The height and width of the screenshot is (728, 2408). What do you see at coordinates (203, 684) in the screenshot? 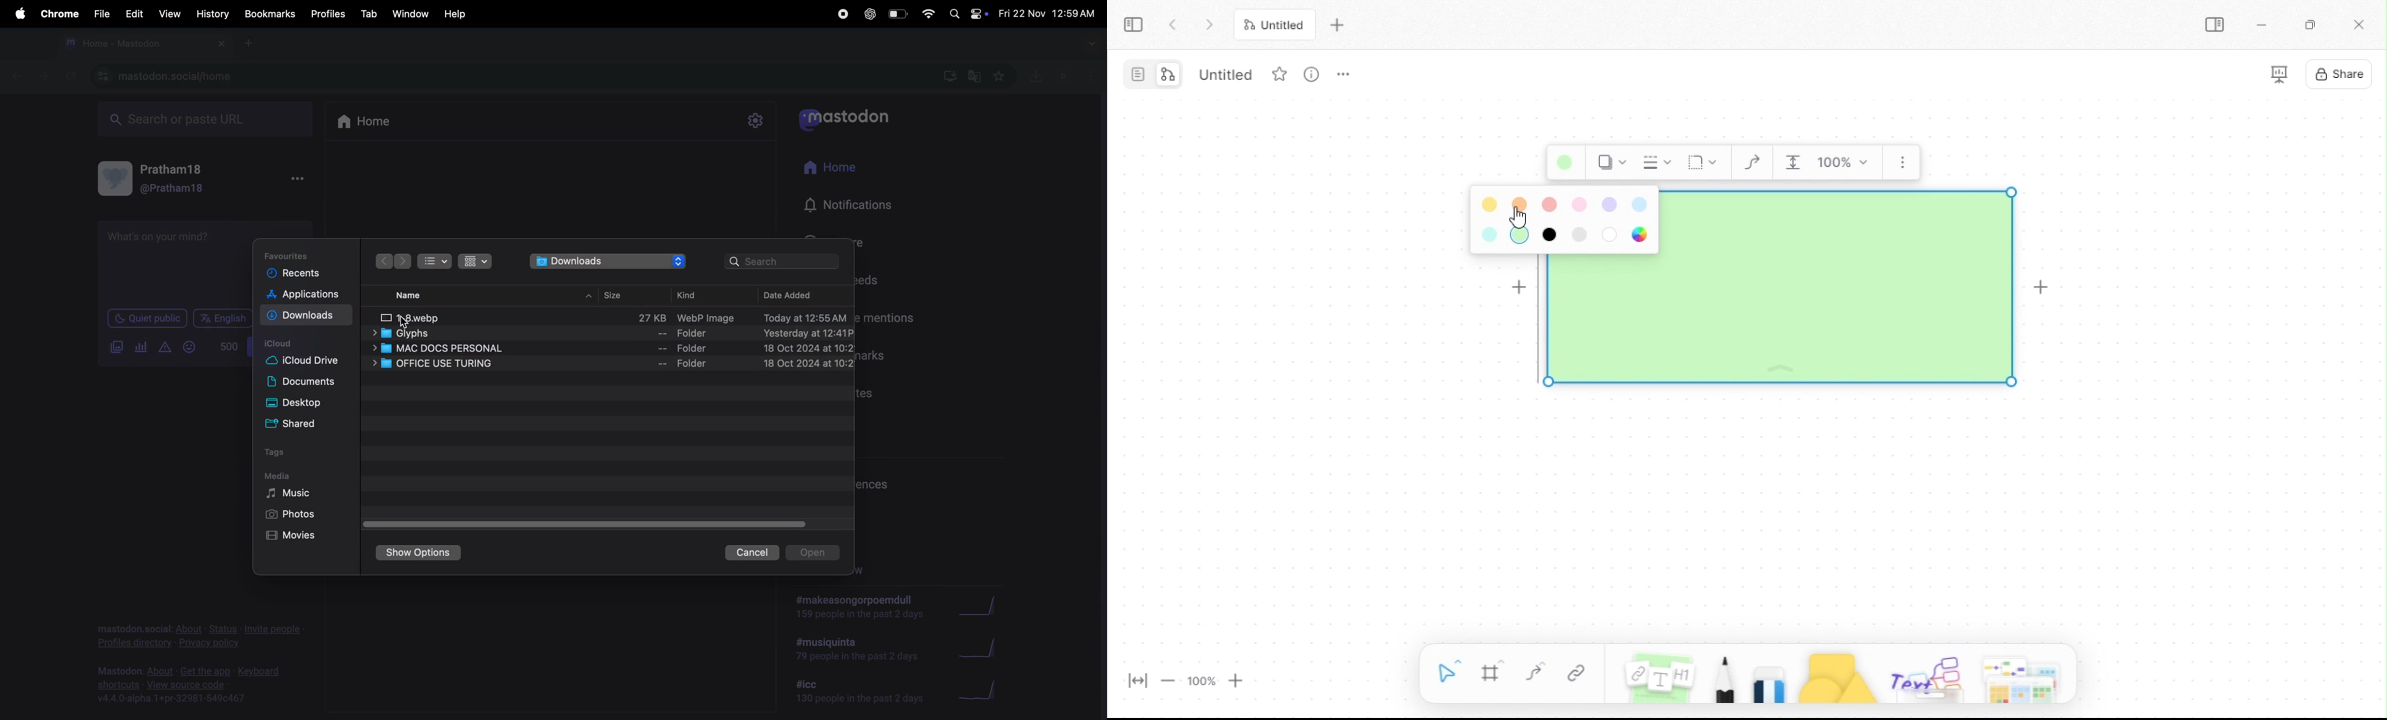
I see `source code` at bounding box center [203, 684].